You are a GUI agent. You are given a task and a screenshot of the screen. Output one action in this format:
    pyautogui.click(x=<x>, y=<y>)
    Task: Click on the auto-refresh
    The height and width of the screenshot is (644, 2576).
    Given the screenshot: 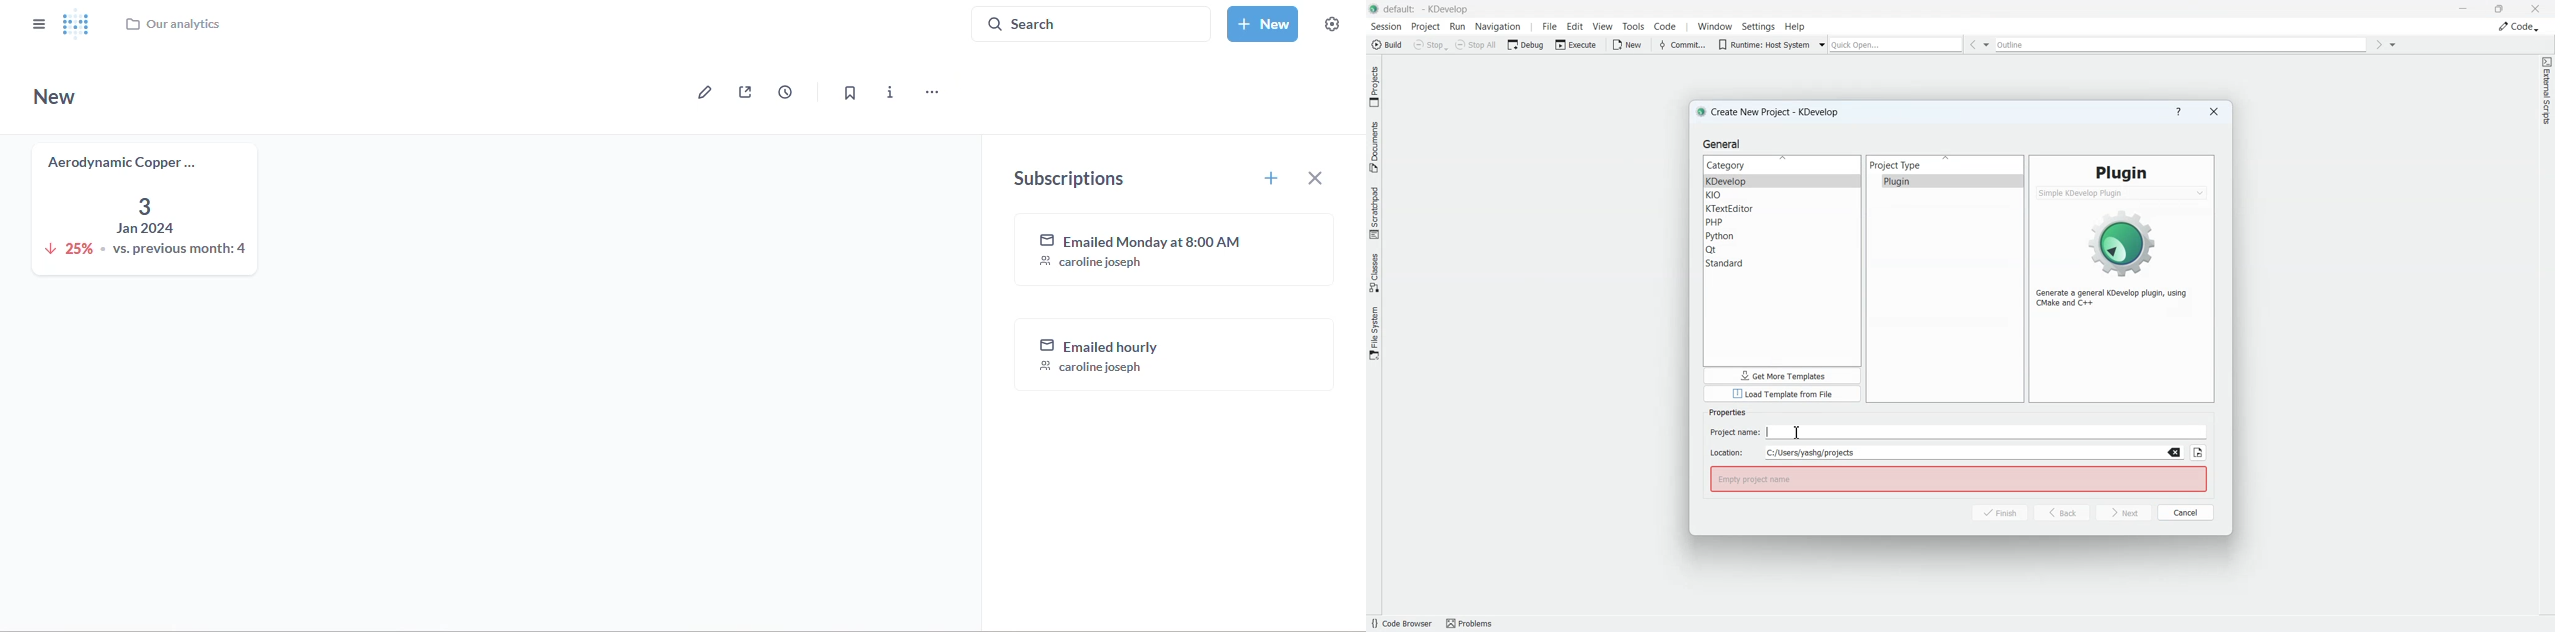 What is the action you would take?
    pyautogui.click(x=785, y=91)
    